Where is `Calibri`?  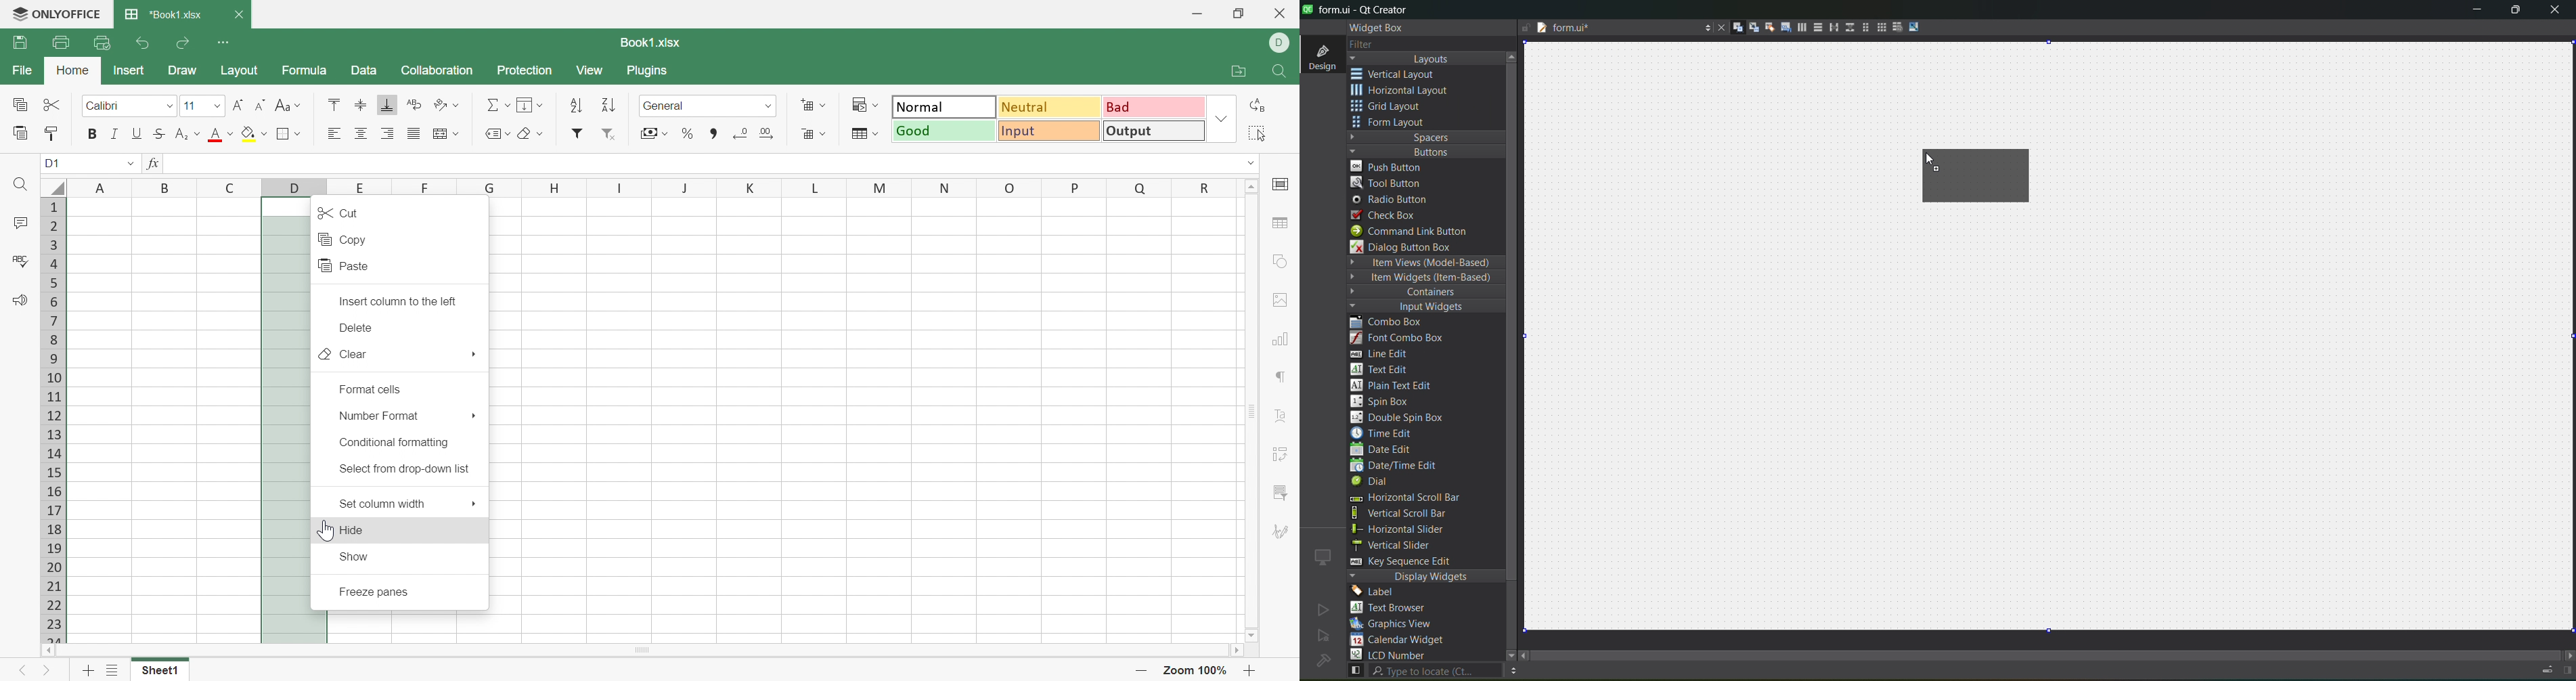 Calibri is located at coordinates (108, 104).